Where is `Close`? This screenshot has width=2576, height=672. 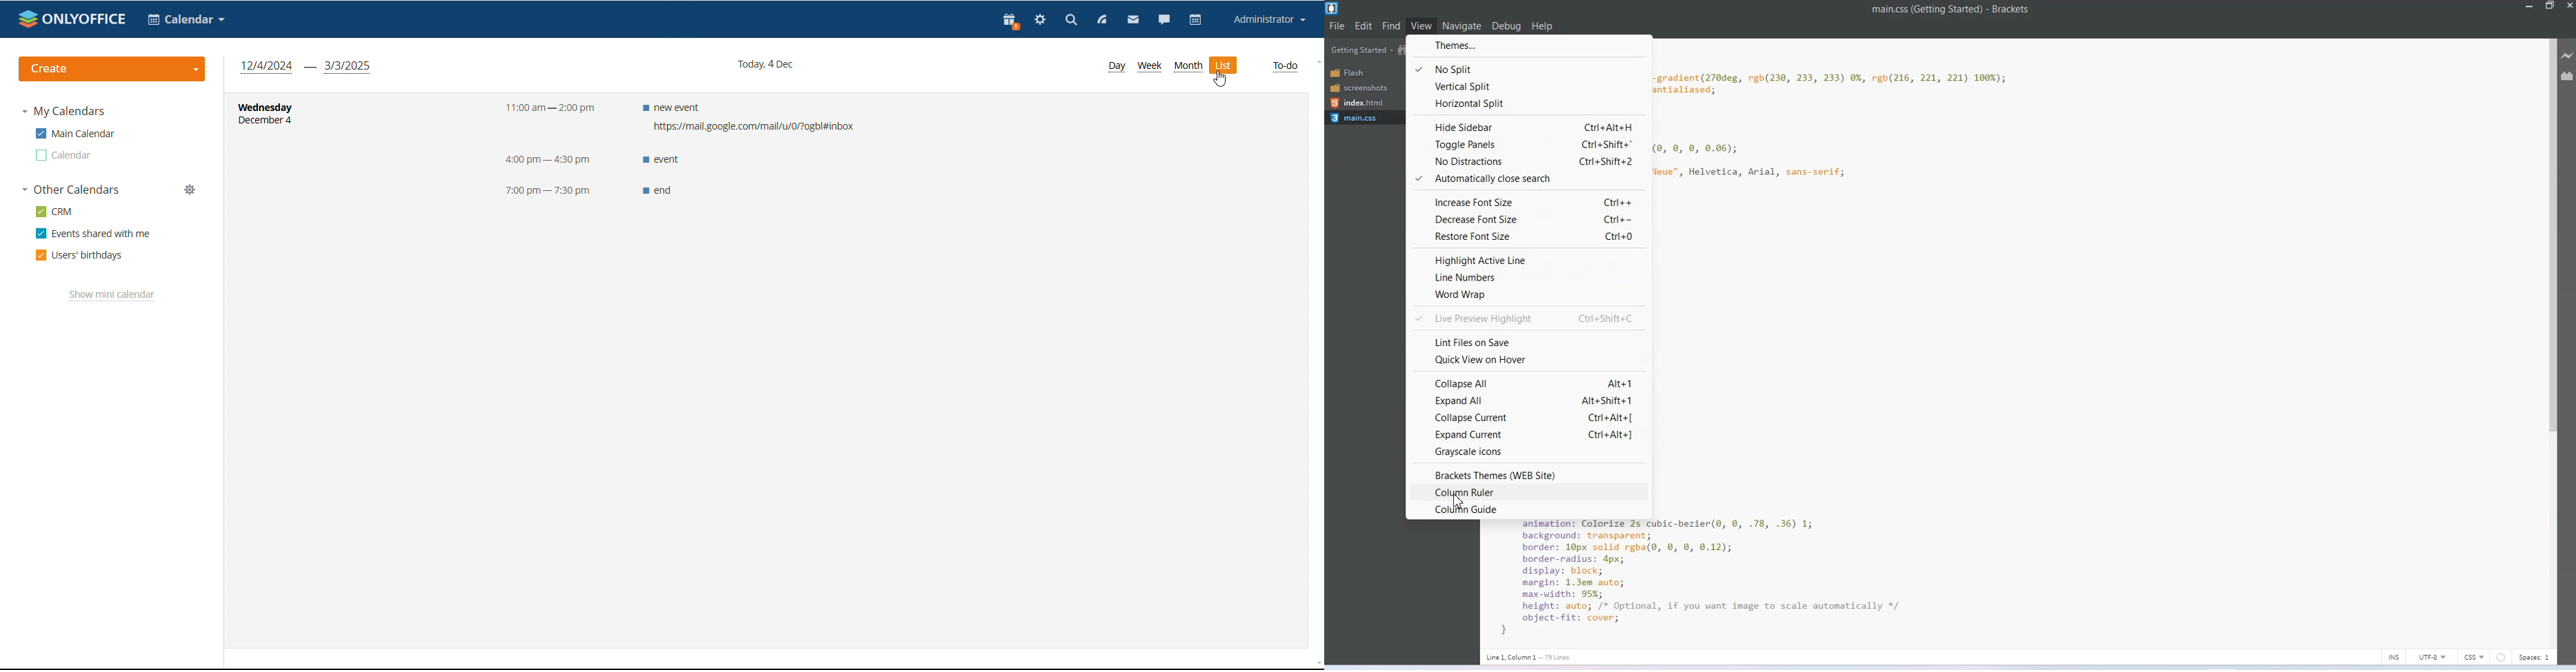 Close is located at coordinates (2568, 6).